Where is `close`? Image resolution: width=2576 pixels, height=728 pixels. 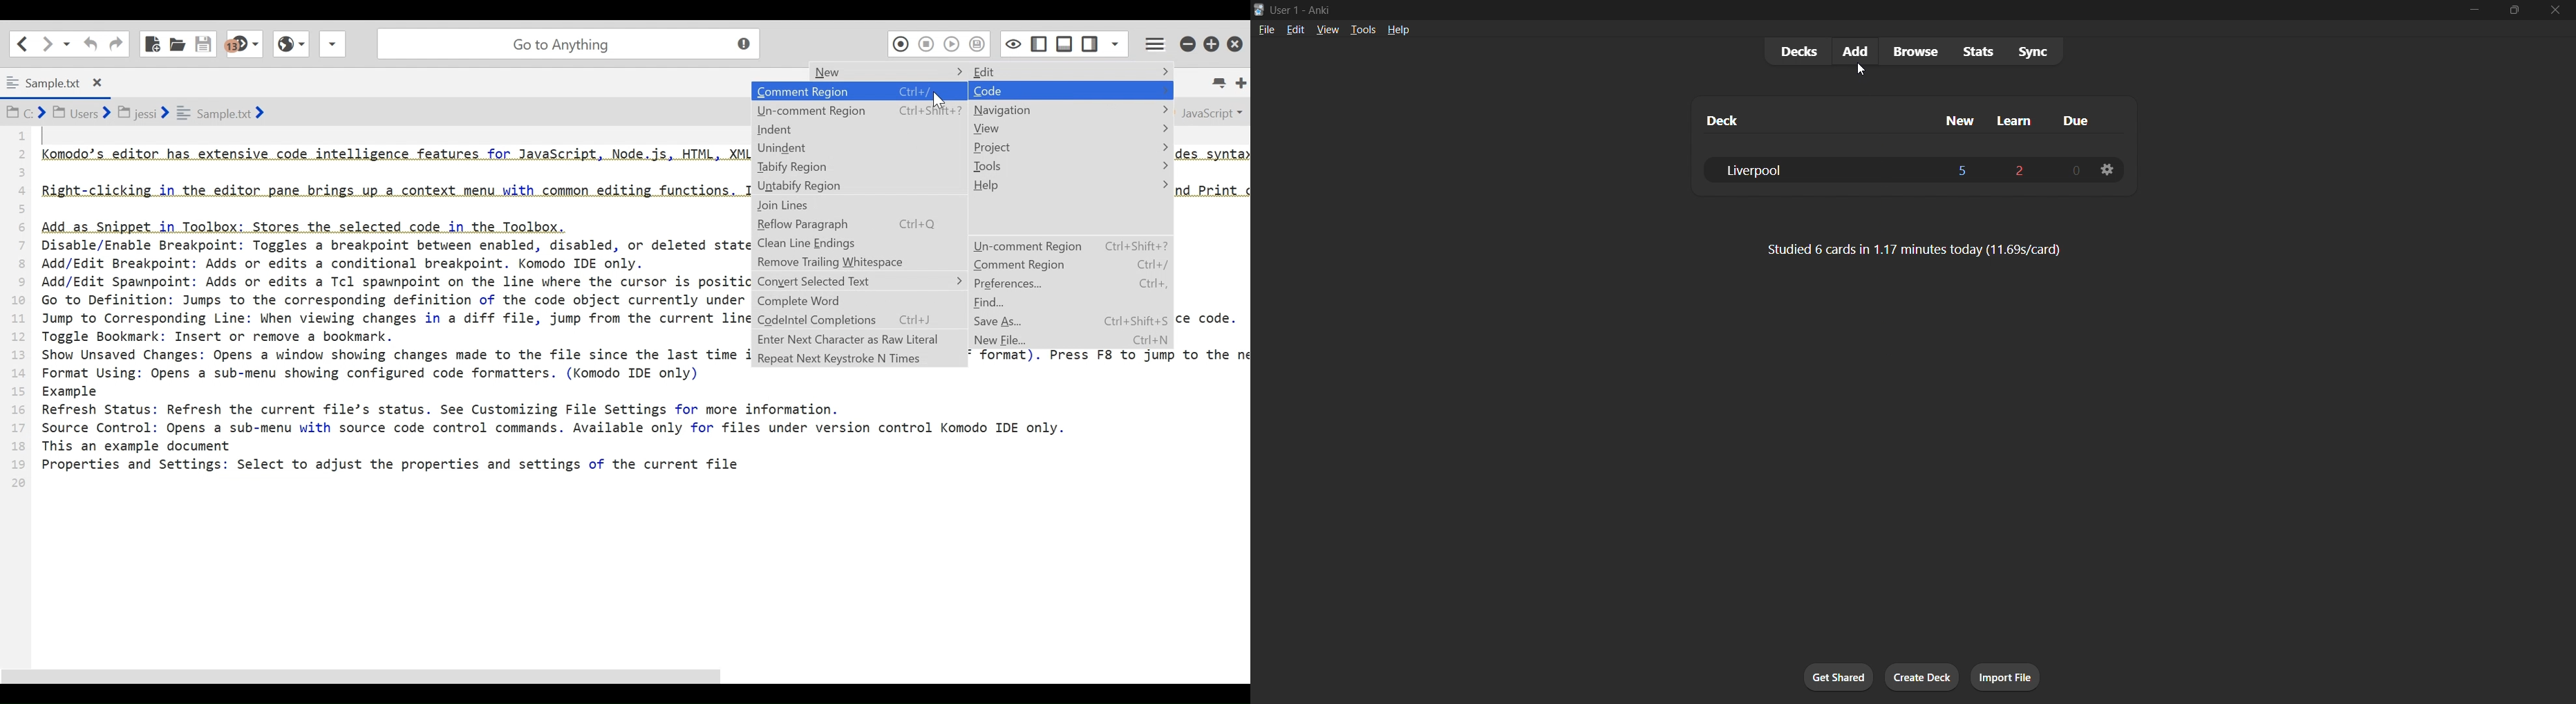 close is located at coordinates (2557, 11).